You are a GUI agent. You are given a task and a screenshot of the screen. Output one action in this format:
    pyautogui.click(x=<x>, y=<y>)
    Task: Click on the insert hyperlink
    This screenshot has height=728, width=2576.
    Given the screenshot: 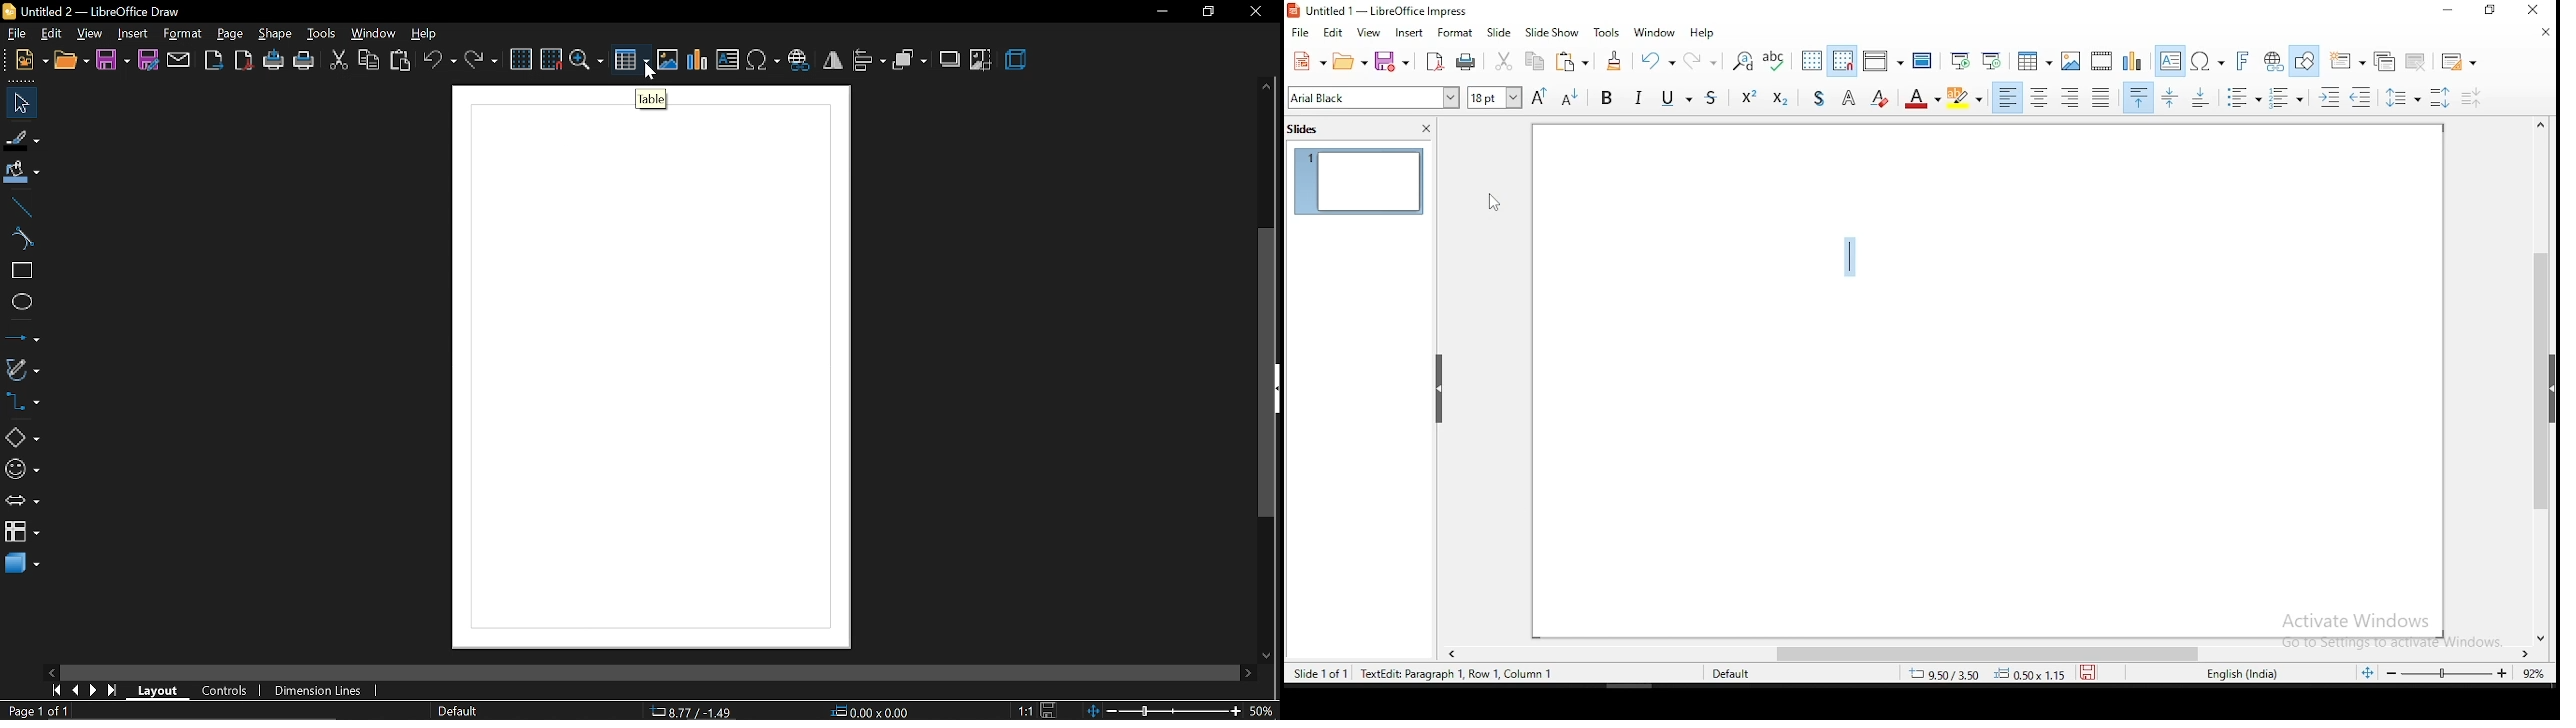 What is the action you would take?
    pyautogui.click(x=801, y=61)
    